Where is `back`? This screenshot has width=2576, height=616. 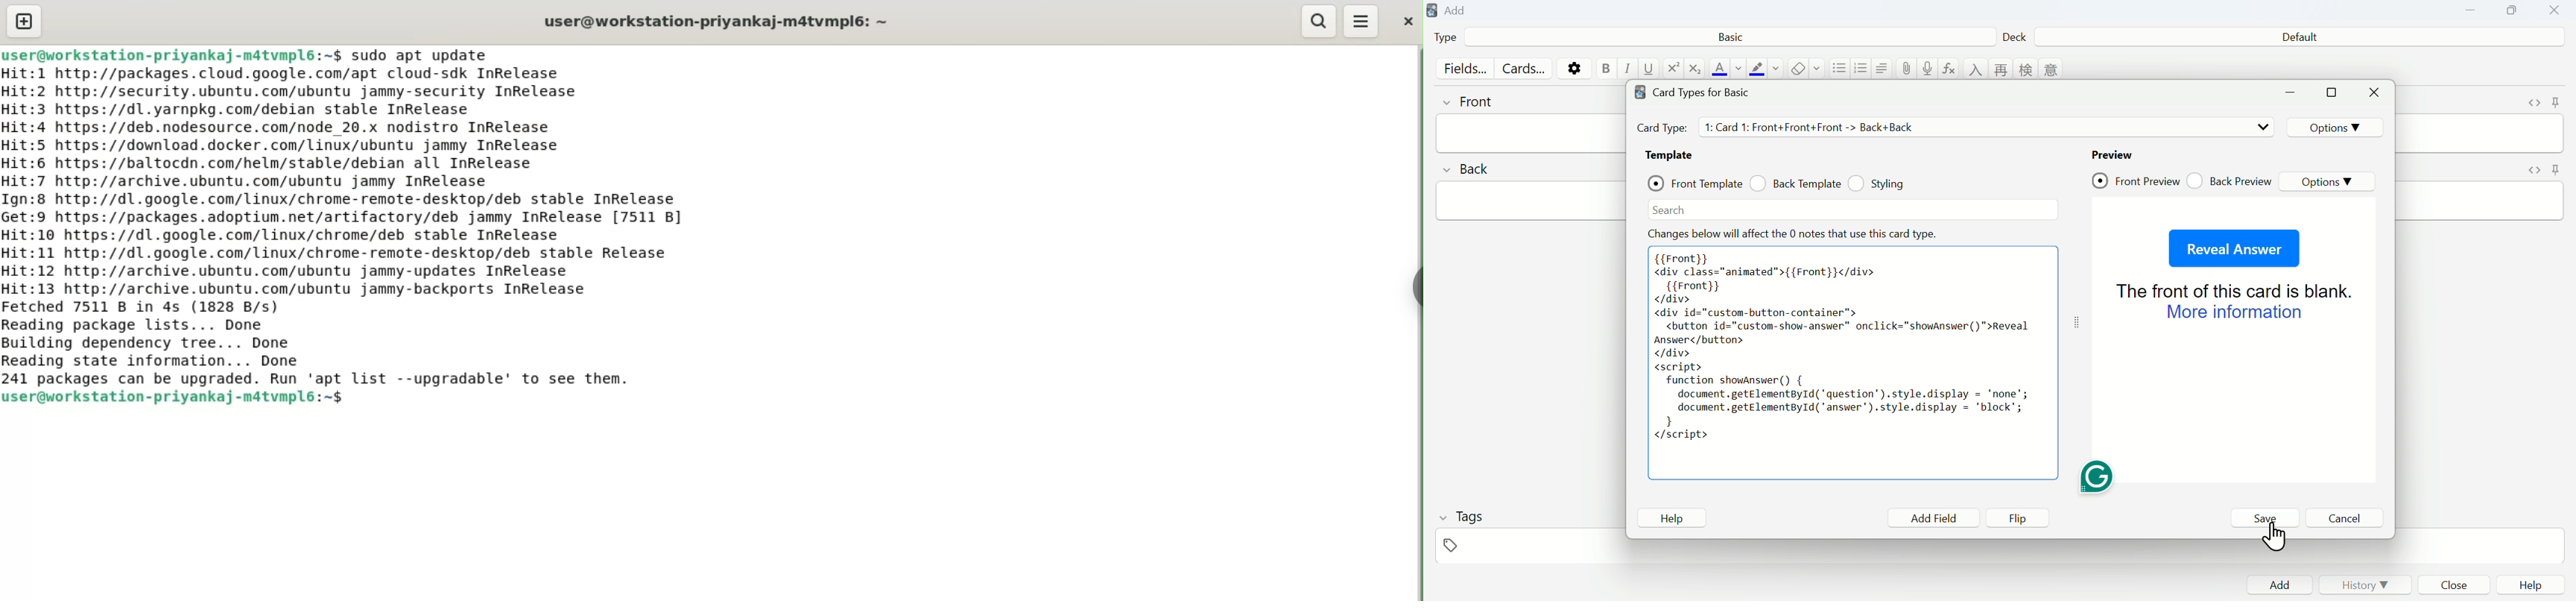 back is located at coordinates (1472, 168).